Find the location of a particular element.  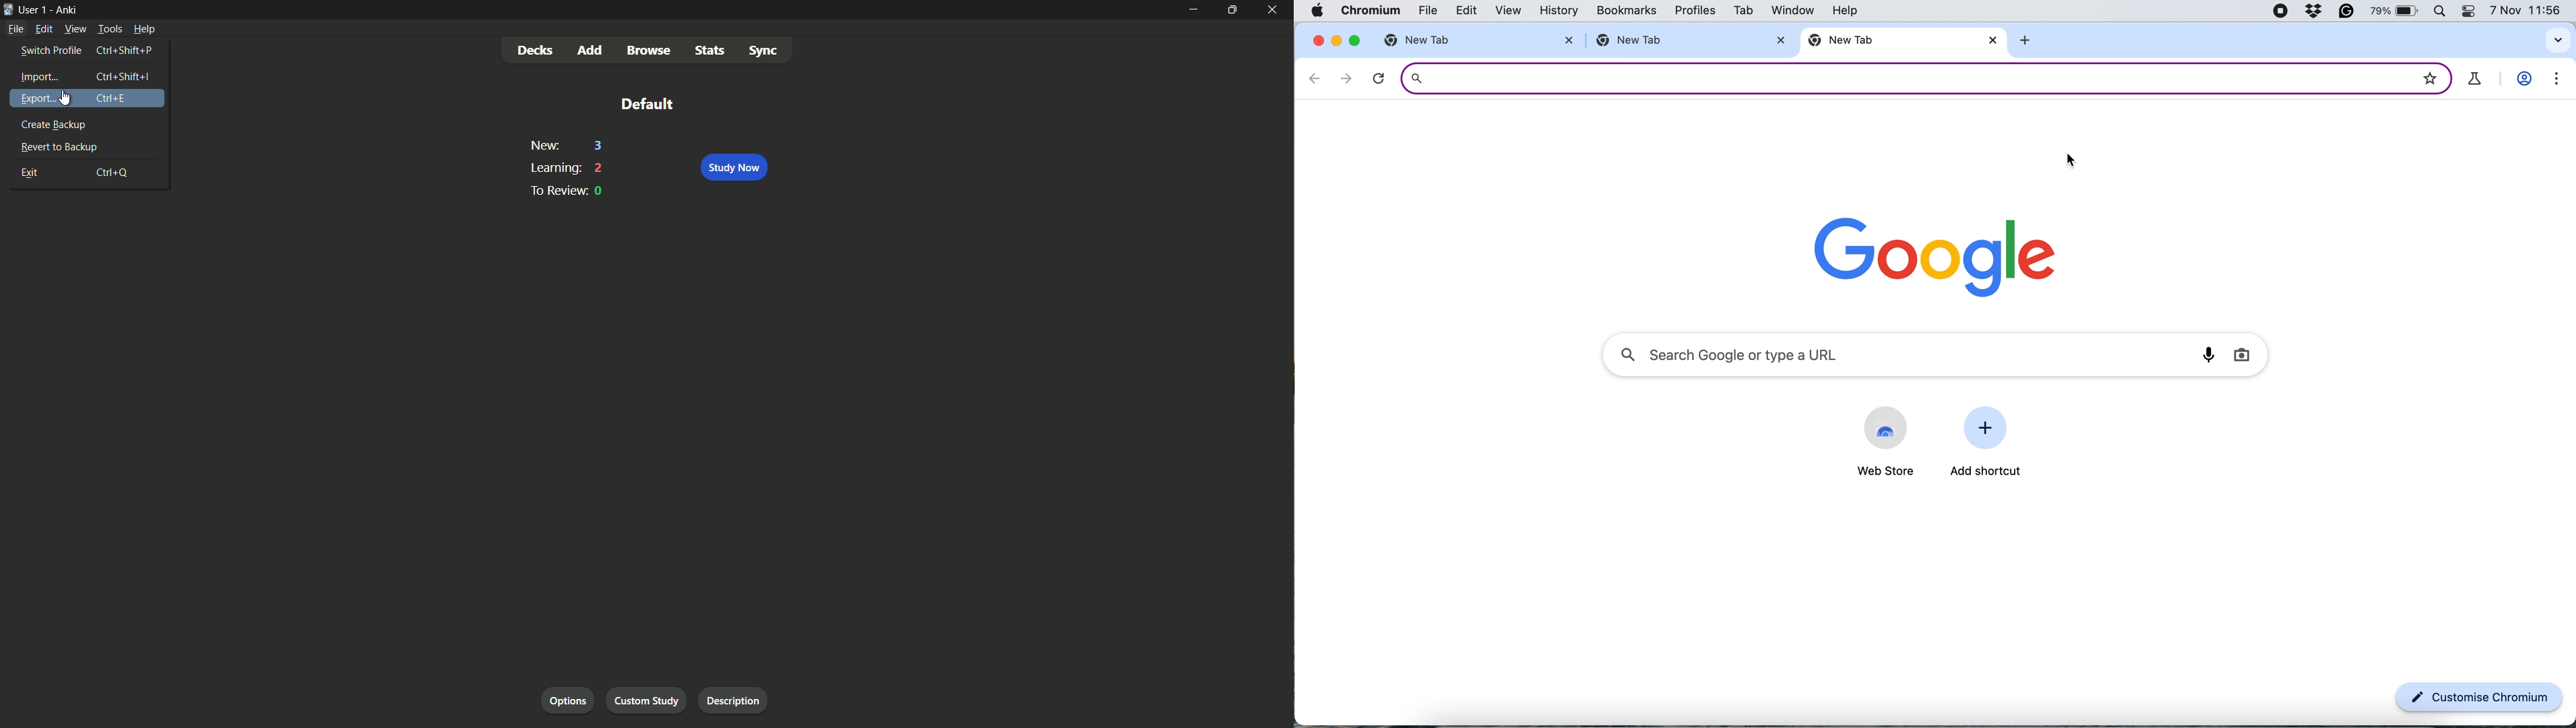

web store is located at coordinates (1880, 472).